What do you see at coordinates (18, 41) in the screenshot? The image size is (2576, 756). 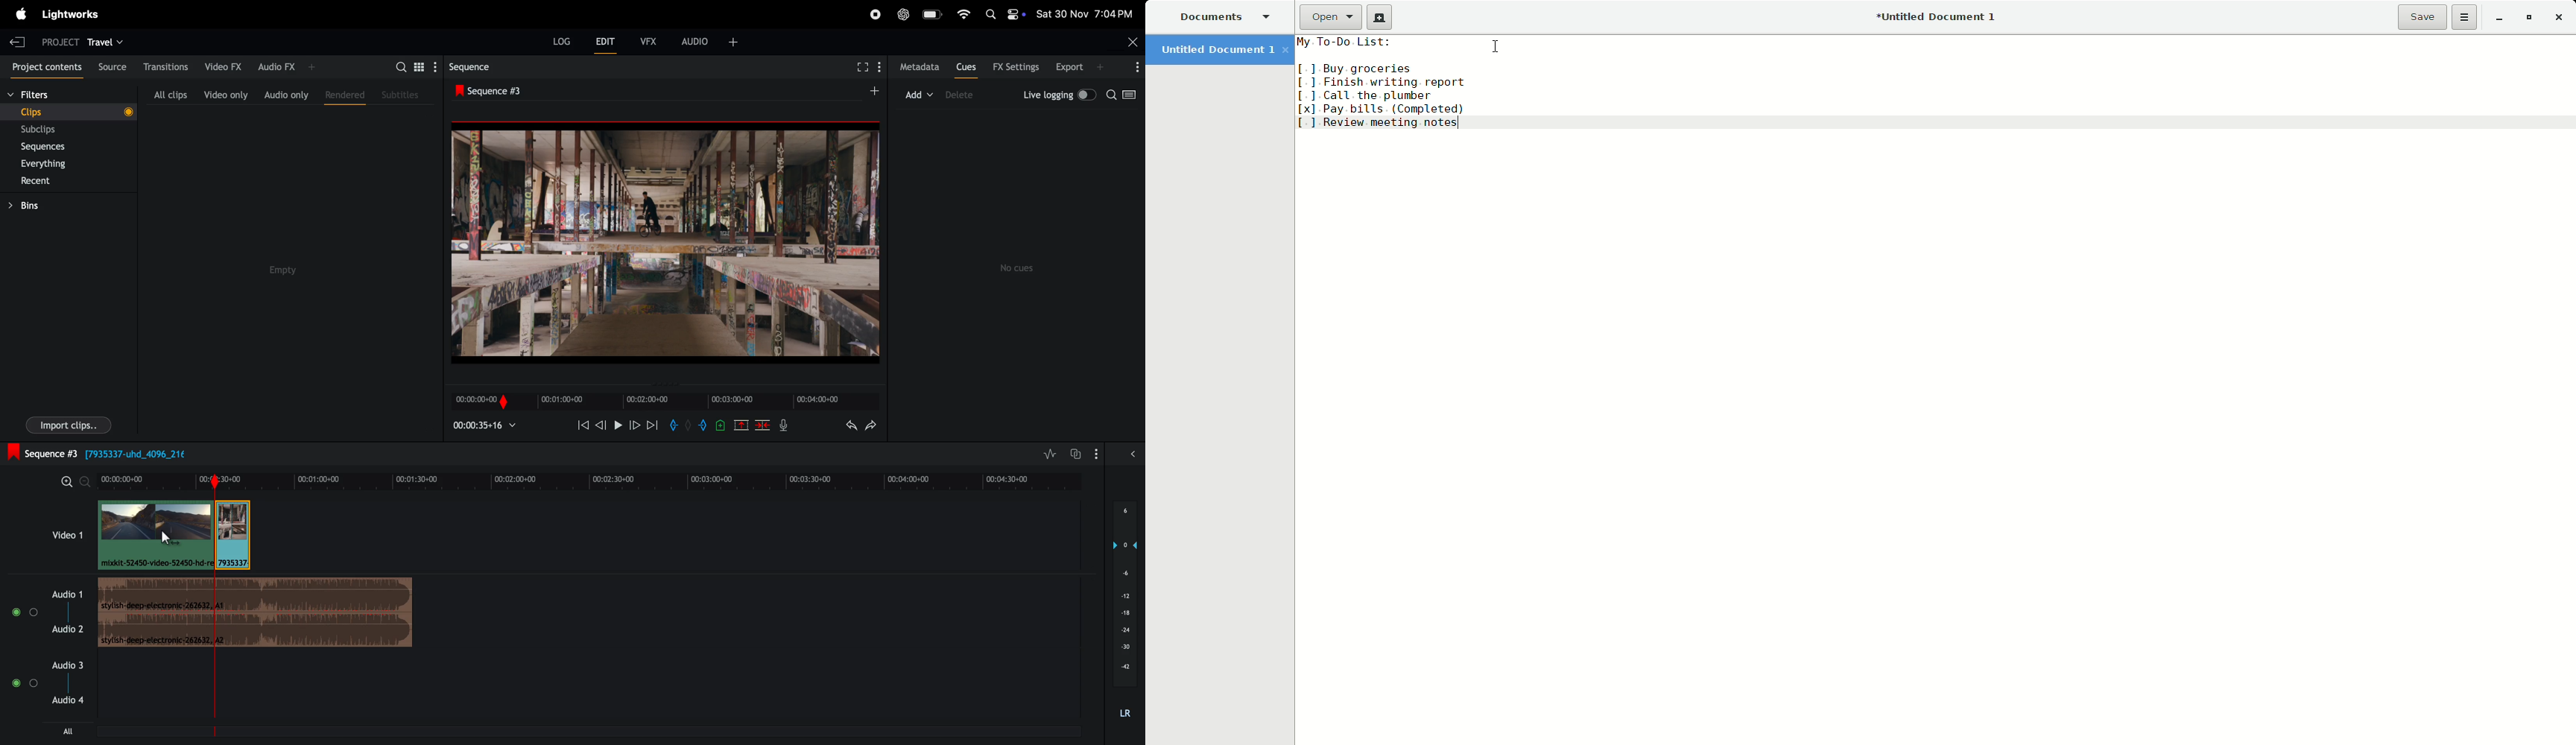 I see `exit` at bounding box center [18, 41].